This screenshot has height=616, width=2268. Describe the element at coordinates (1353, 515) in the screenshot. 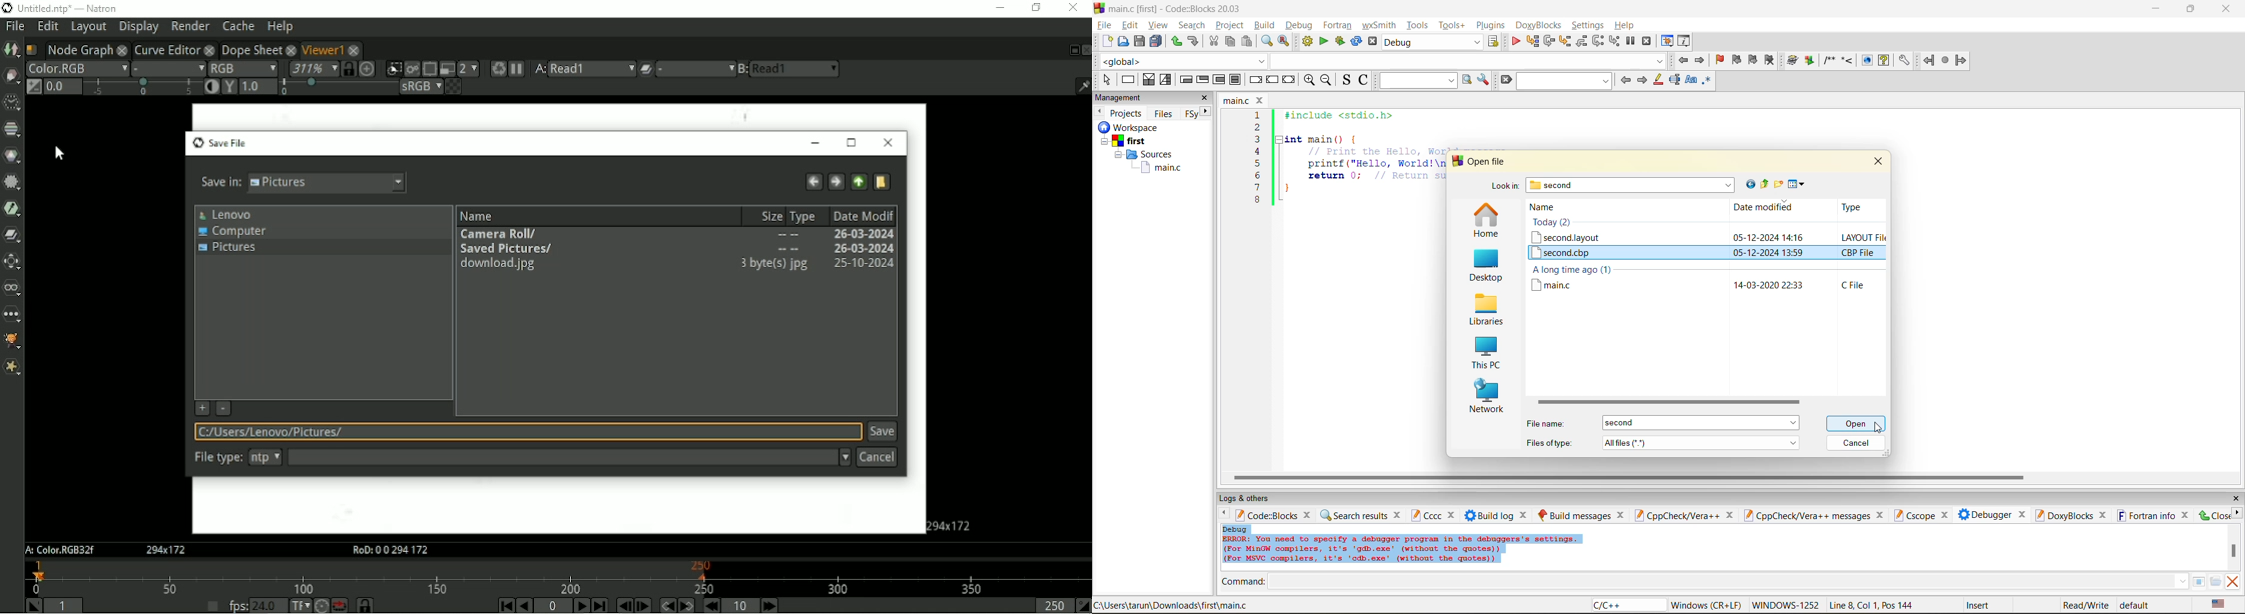

I see `search results` at that location.